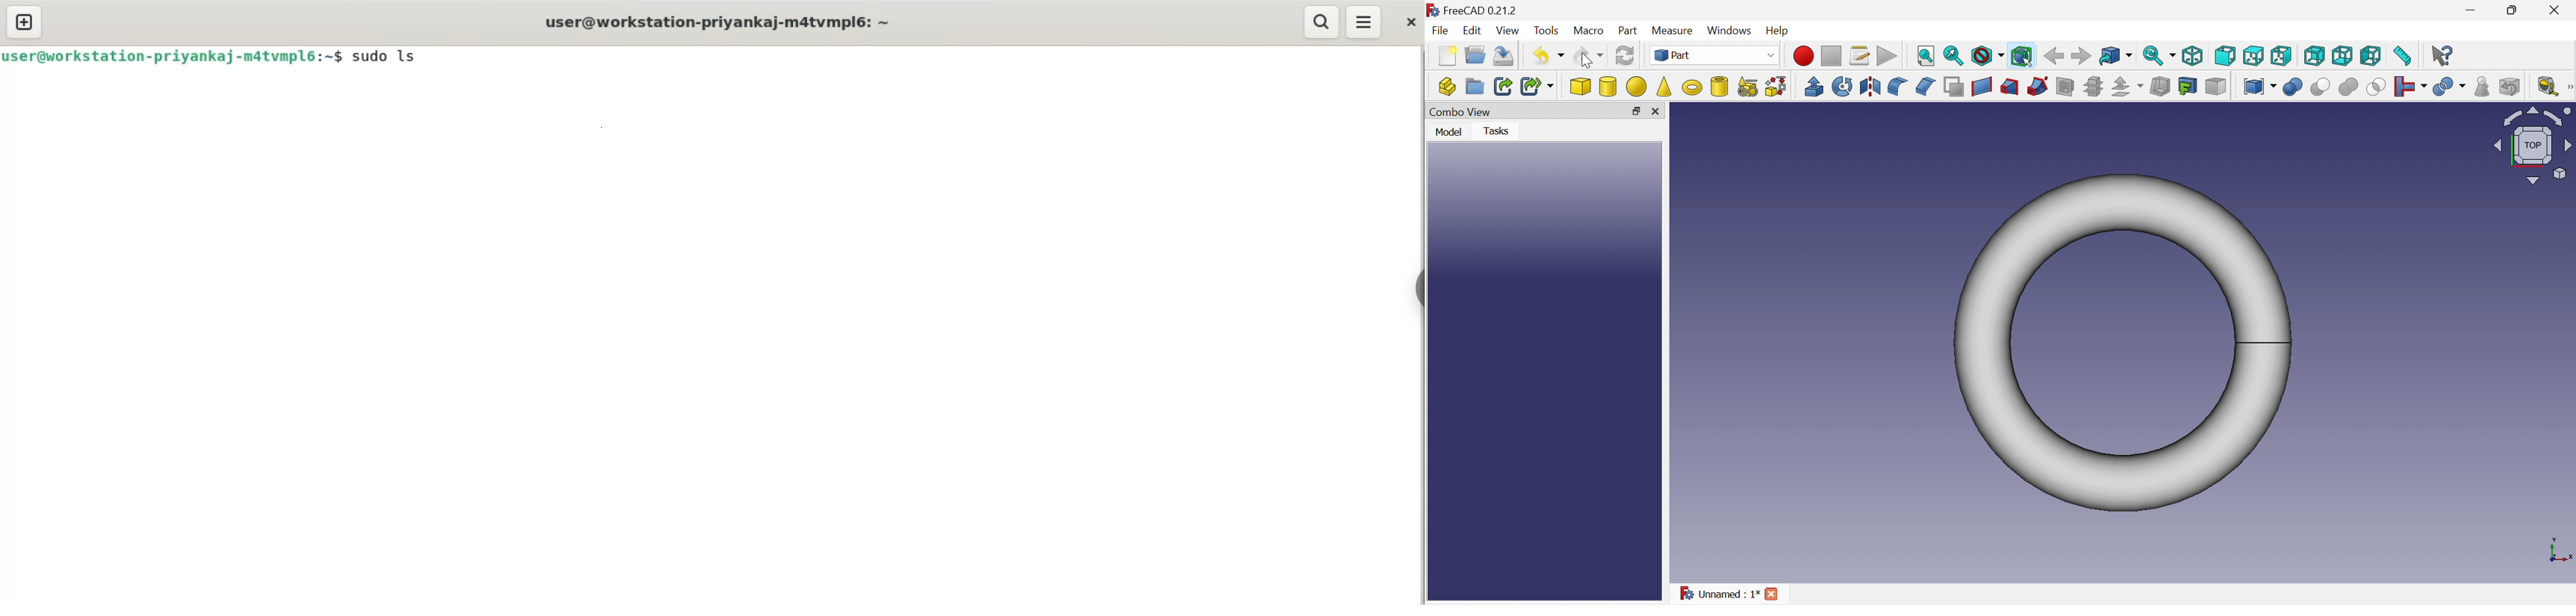 This screenshot has height=616, width=2576. What do you see at coordinates (1674, 31) in the screenshot?
I see `Measure` at bounding box center [1674, 31].